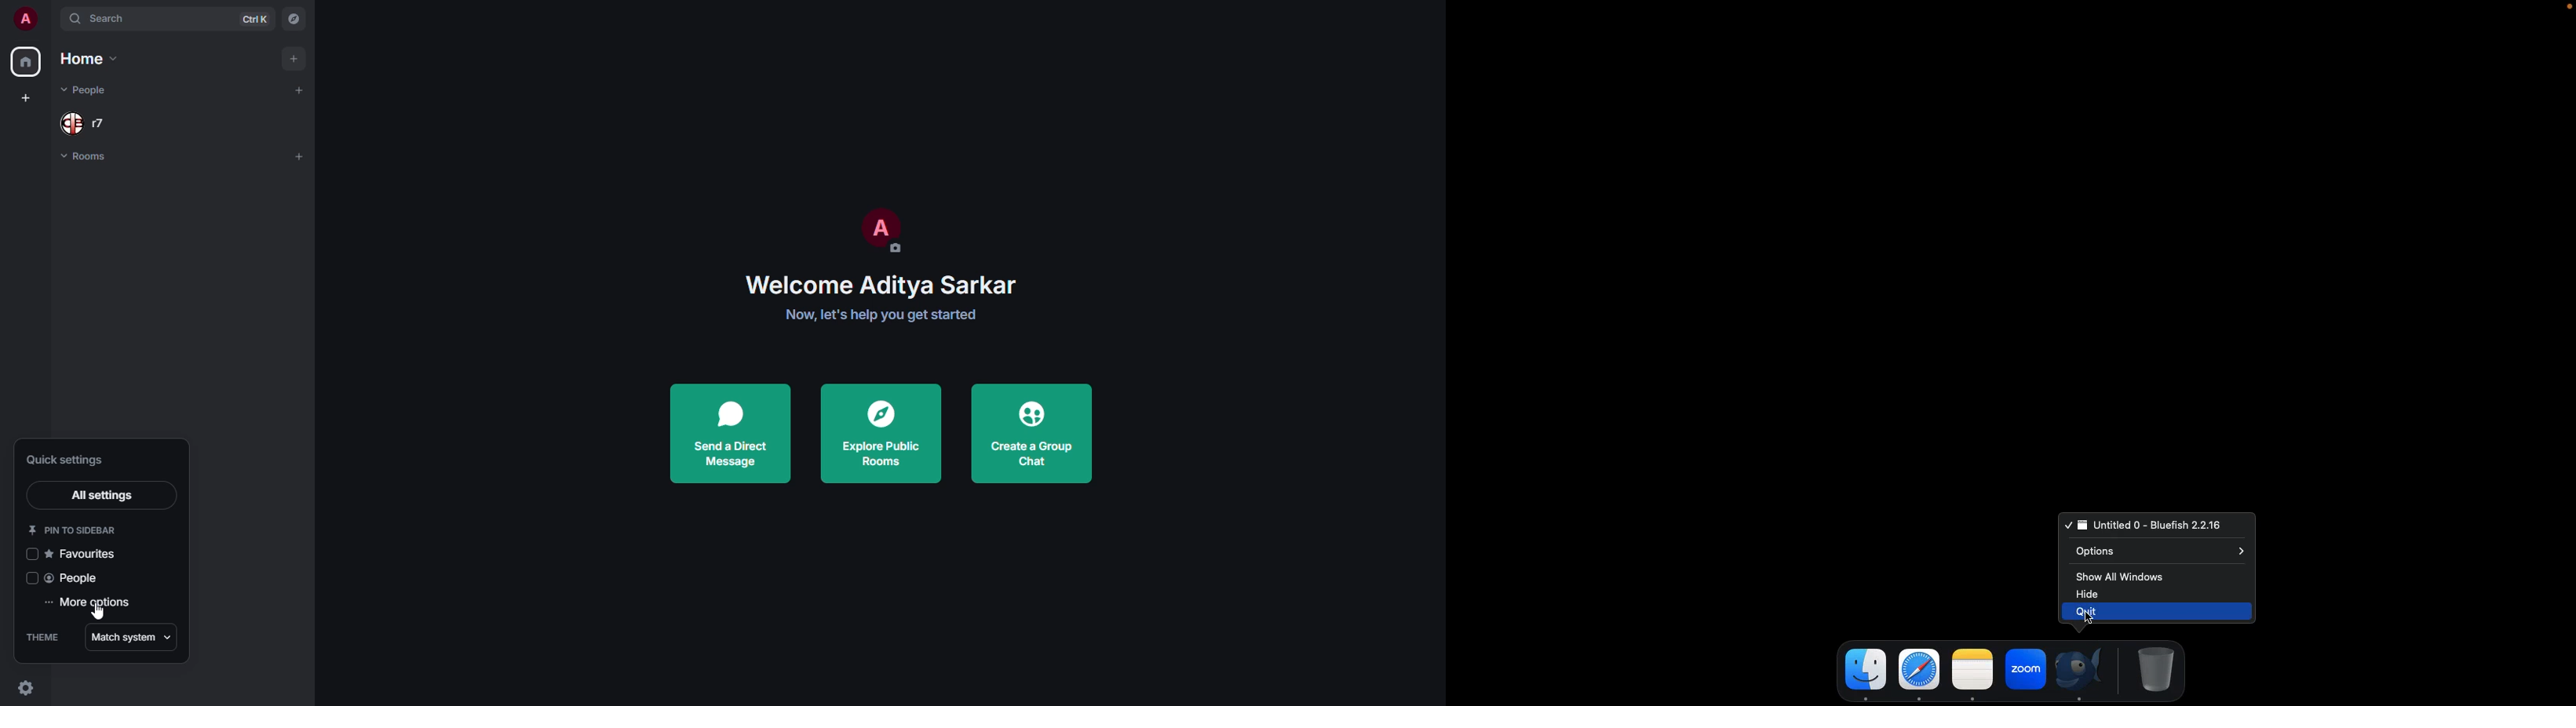 Image resolution: width=2576 pixels, height=728 pixels. I want to click on cursor, so click(2096, 624).